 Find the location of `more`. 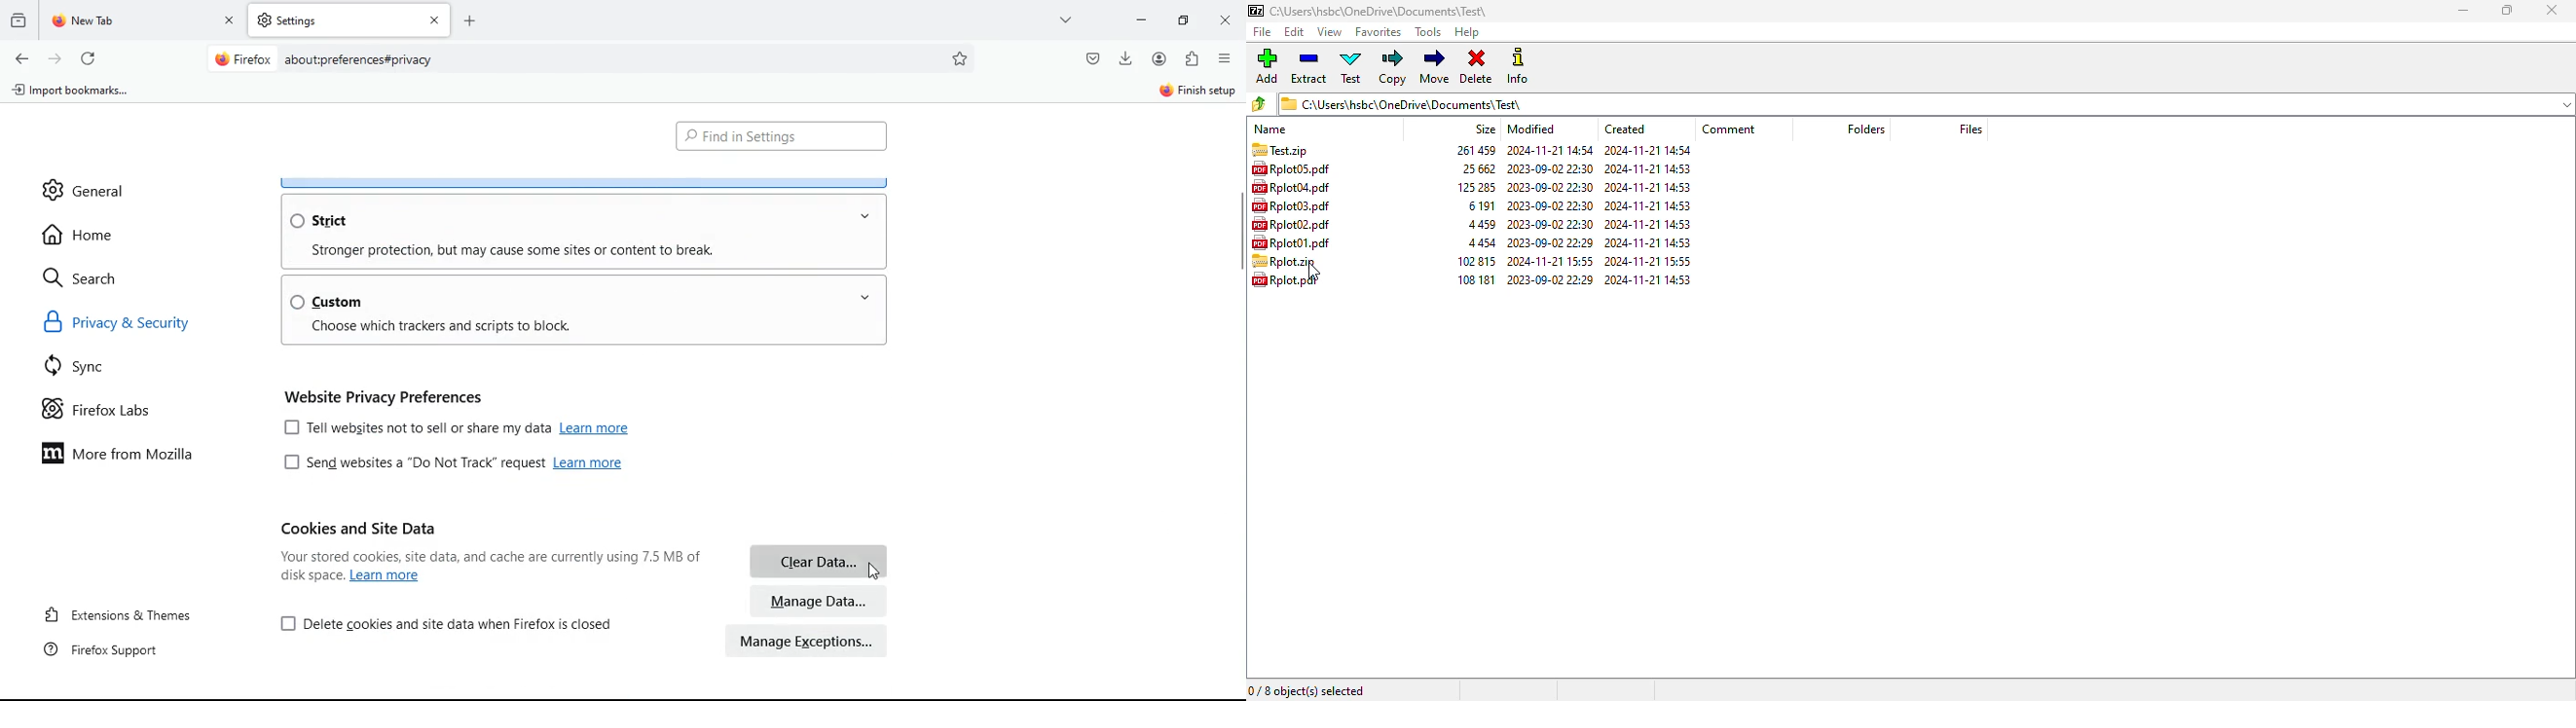

more is located at coordinates (1069, 19).